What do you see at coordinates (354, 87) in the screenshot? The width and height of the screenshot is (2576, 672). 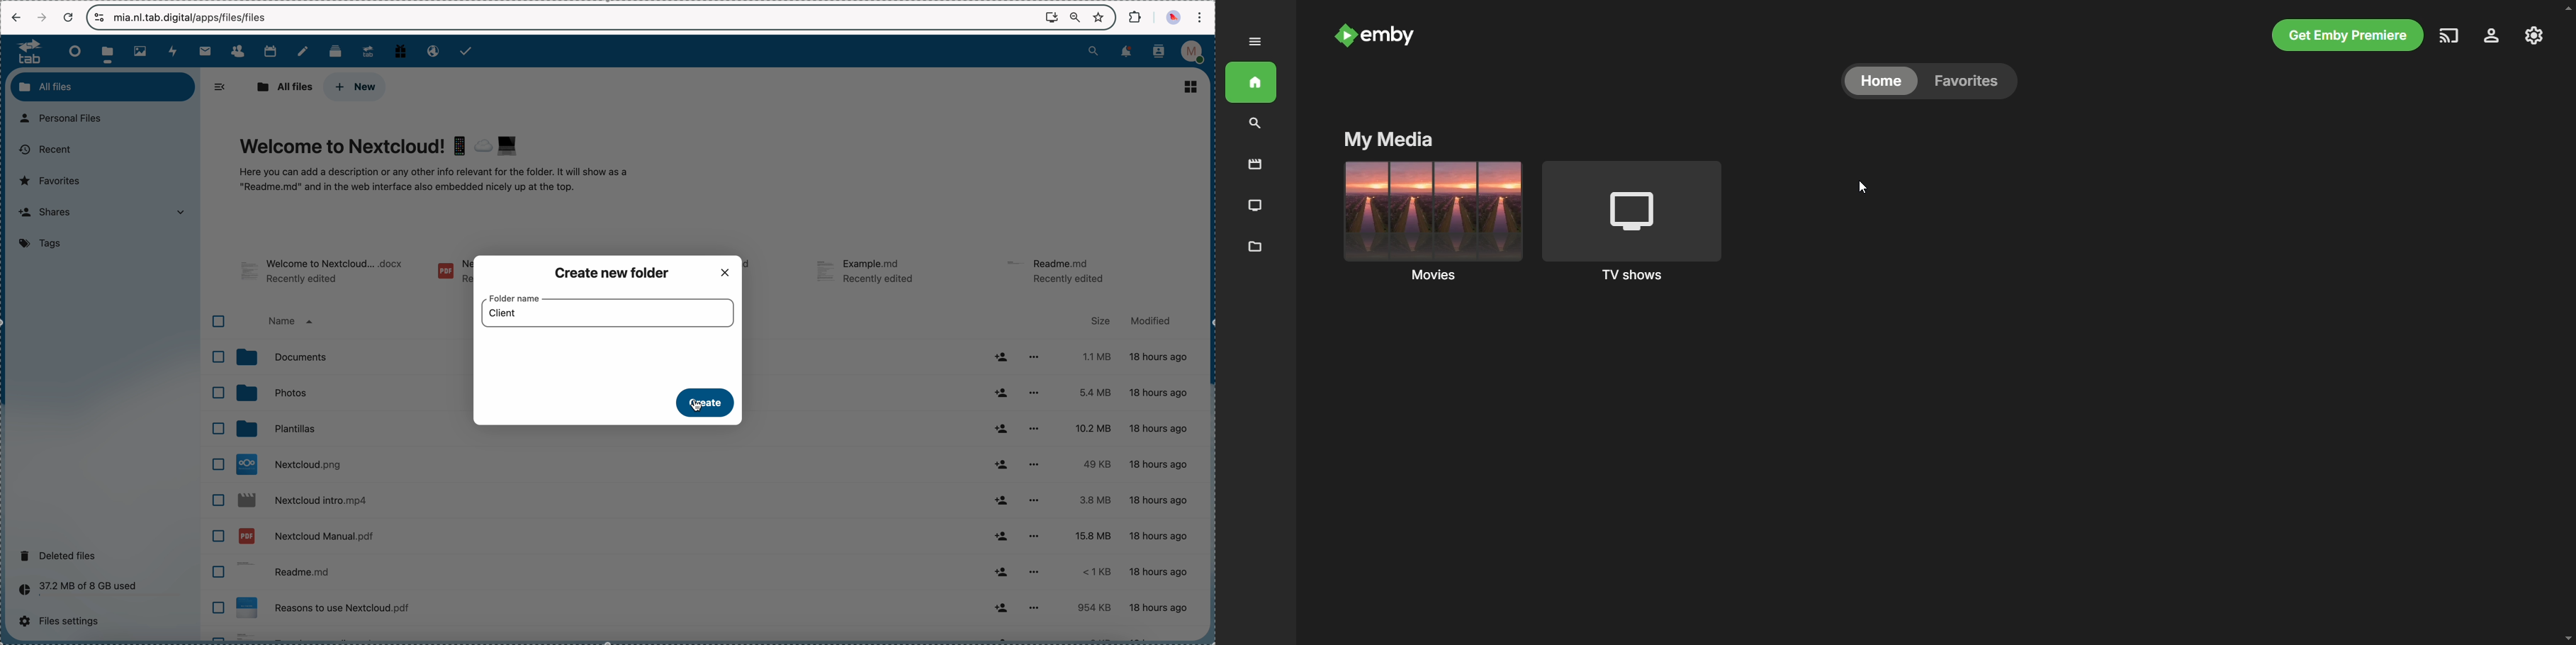 I see `click on new` at bounding box center [354, 87].